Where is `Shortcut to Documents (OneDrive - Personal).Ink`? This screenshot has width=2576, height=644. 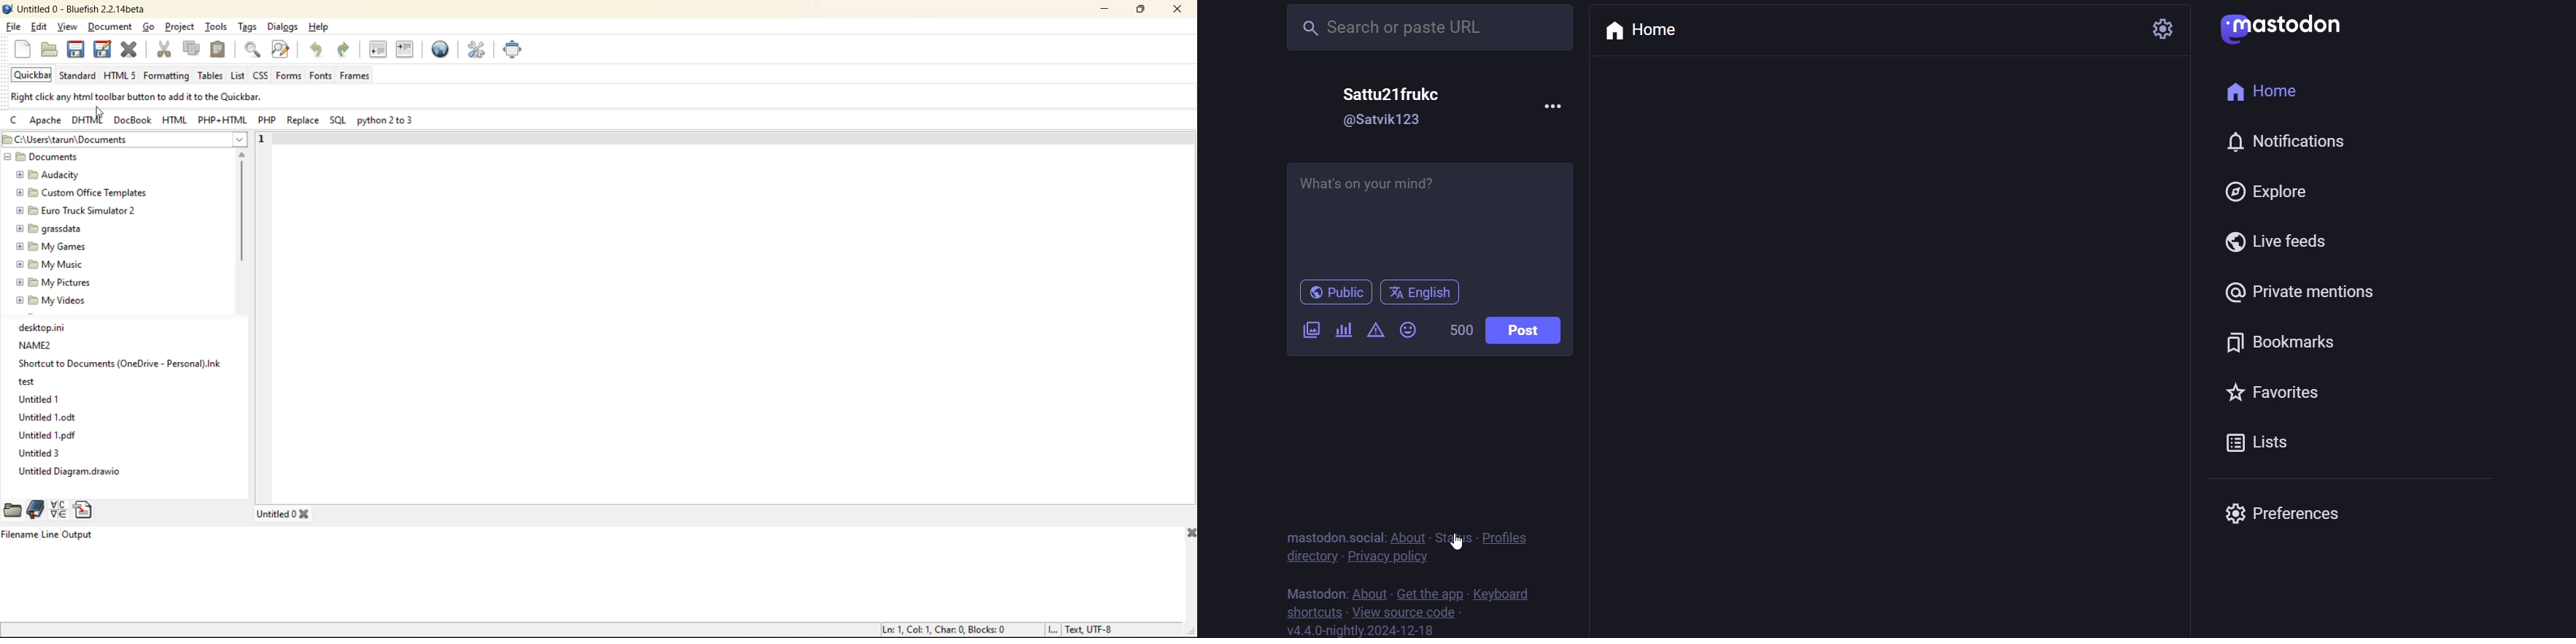 Shortcut to Documents (OneDrive - Personal).Ink is located at coordinates (118, 365).